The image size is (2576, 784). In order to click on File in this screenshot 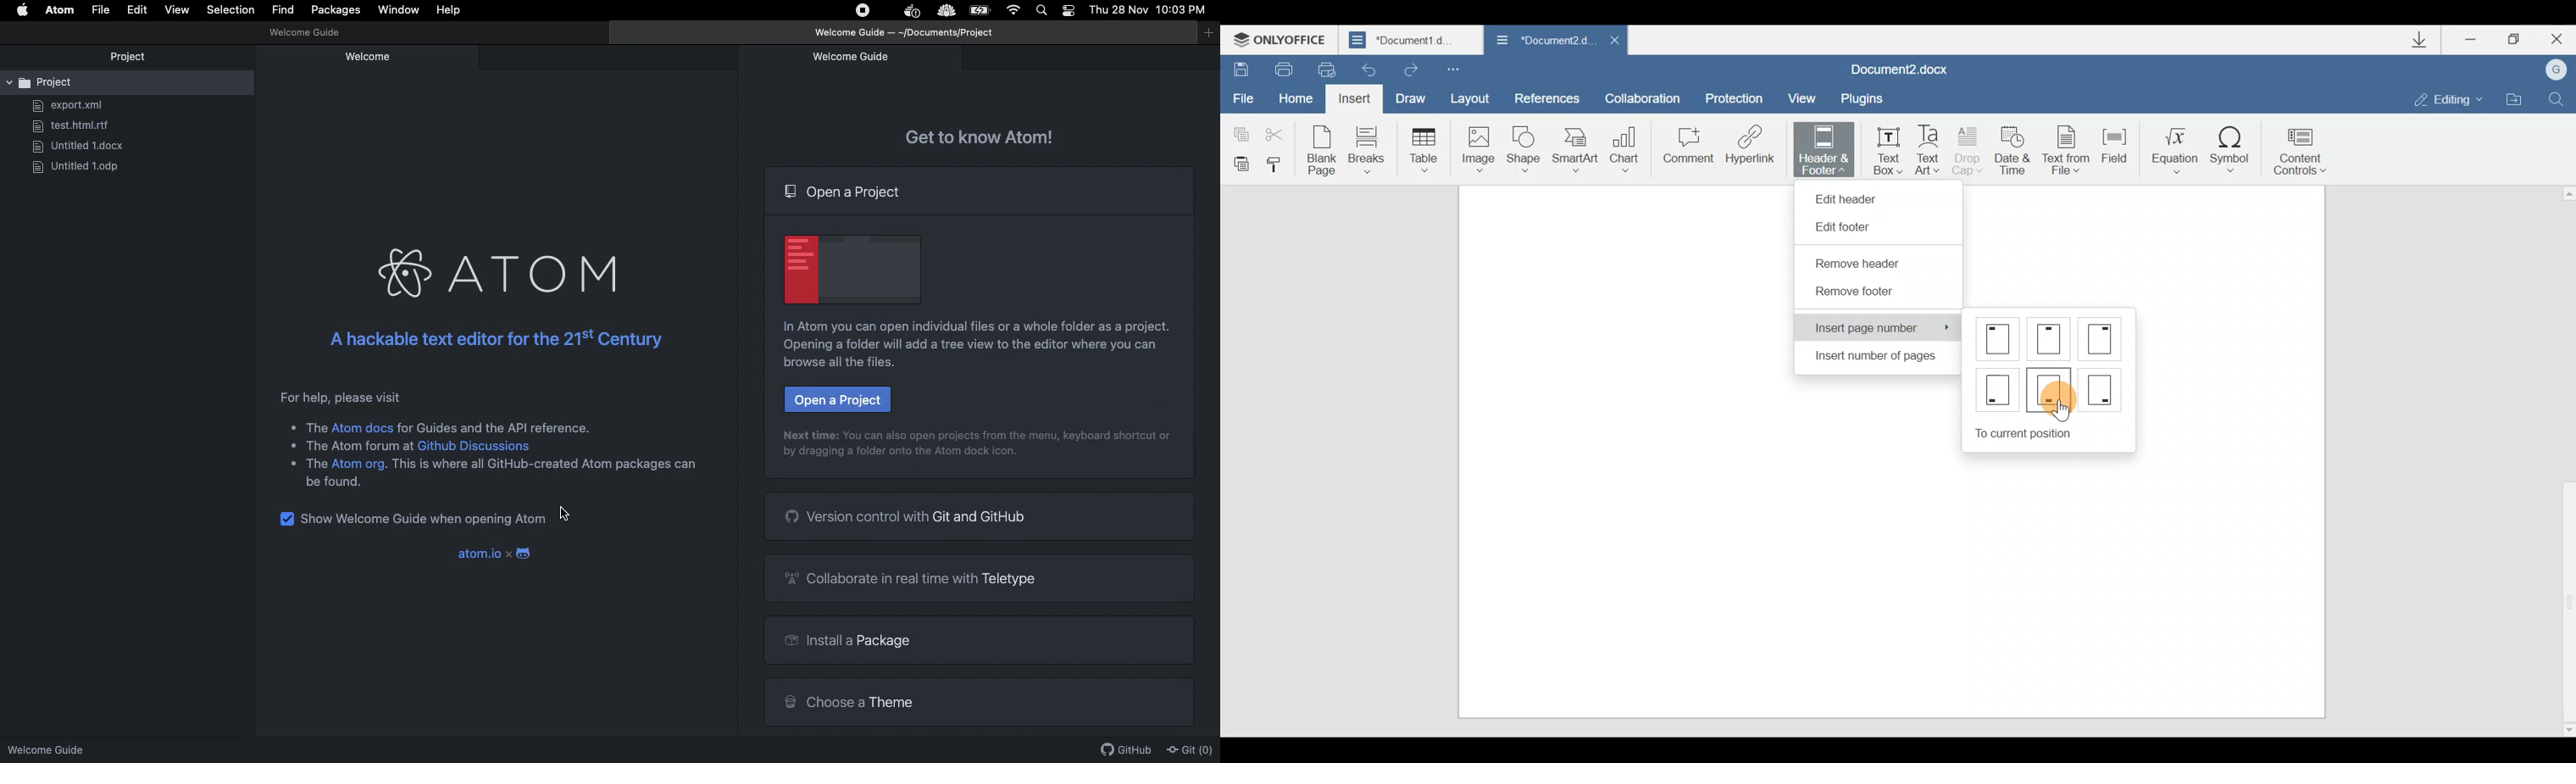, I will do `click(1244, 99)`.